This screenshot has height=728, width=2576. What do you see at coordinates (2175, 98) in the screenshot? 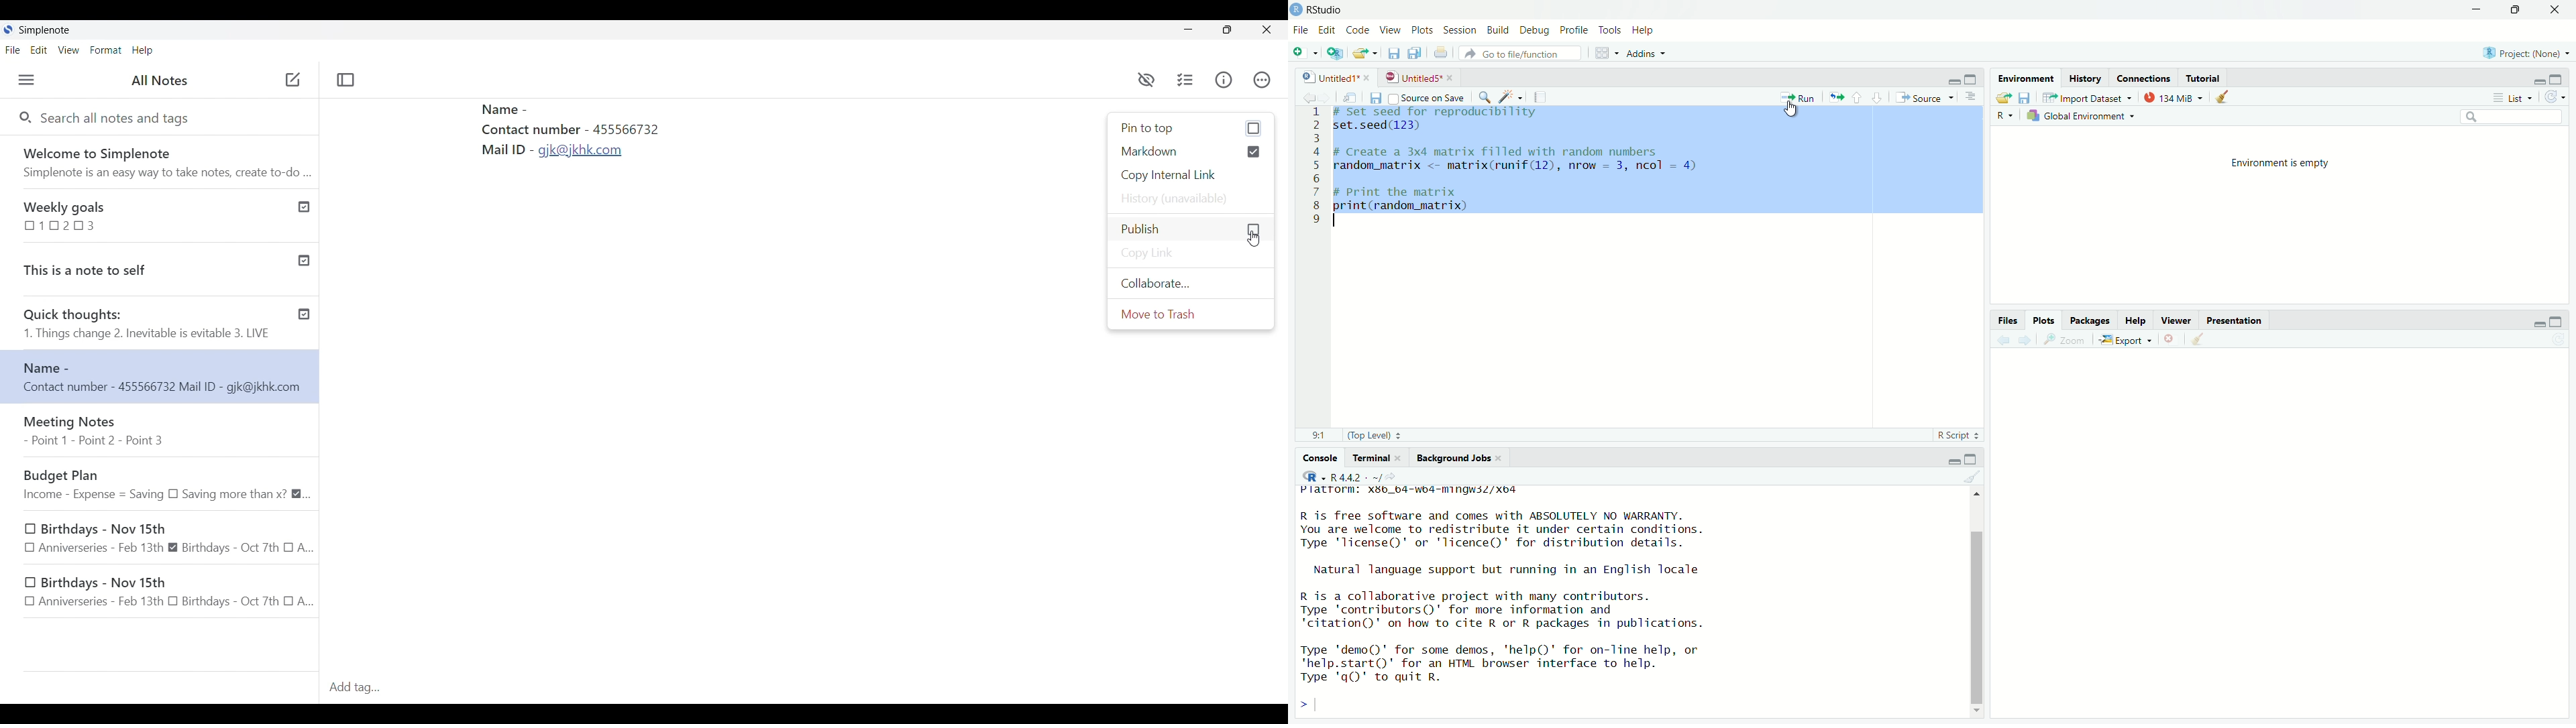
I see `134 MiB +` at bounding box center [2175, 98].